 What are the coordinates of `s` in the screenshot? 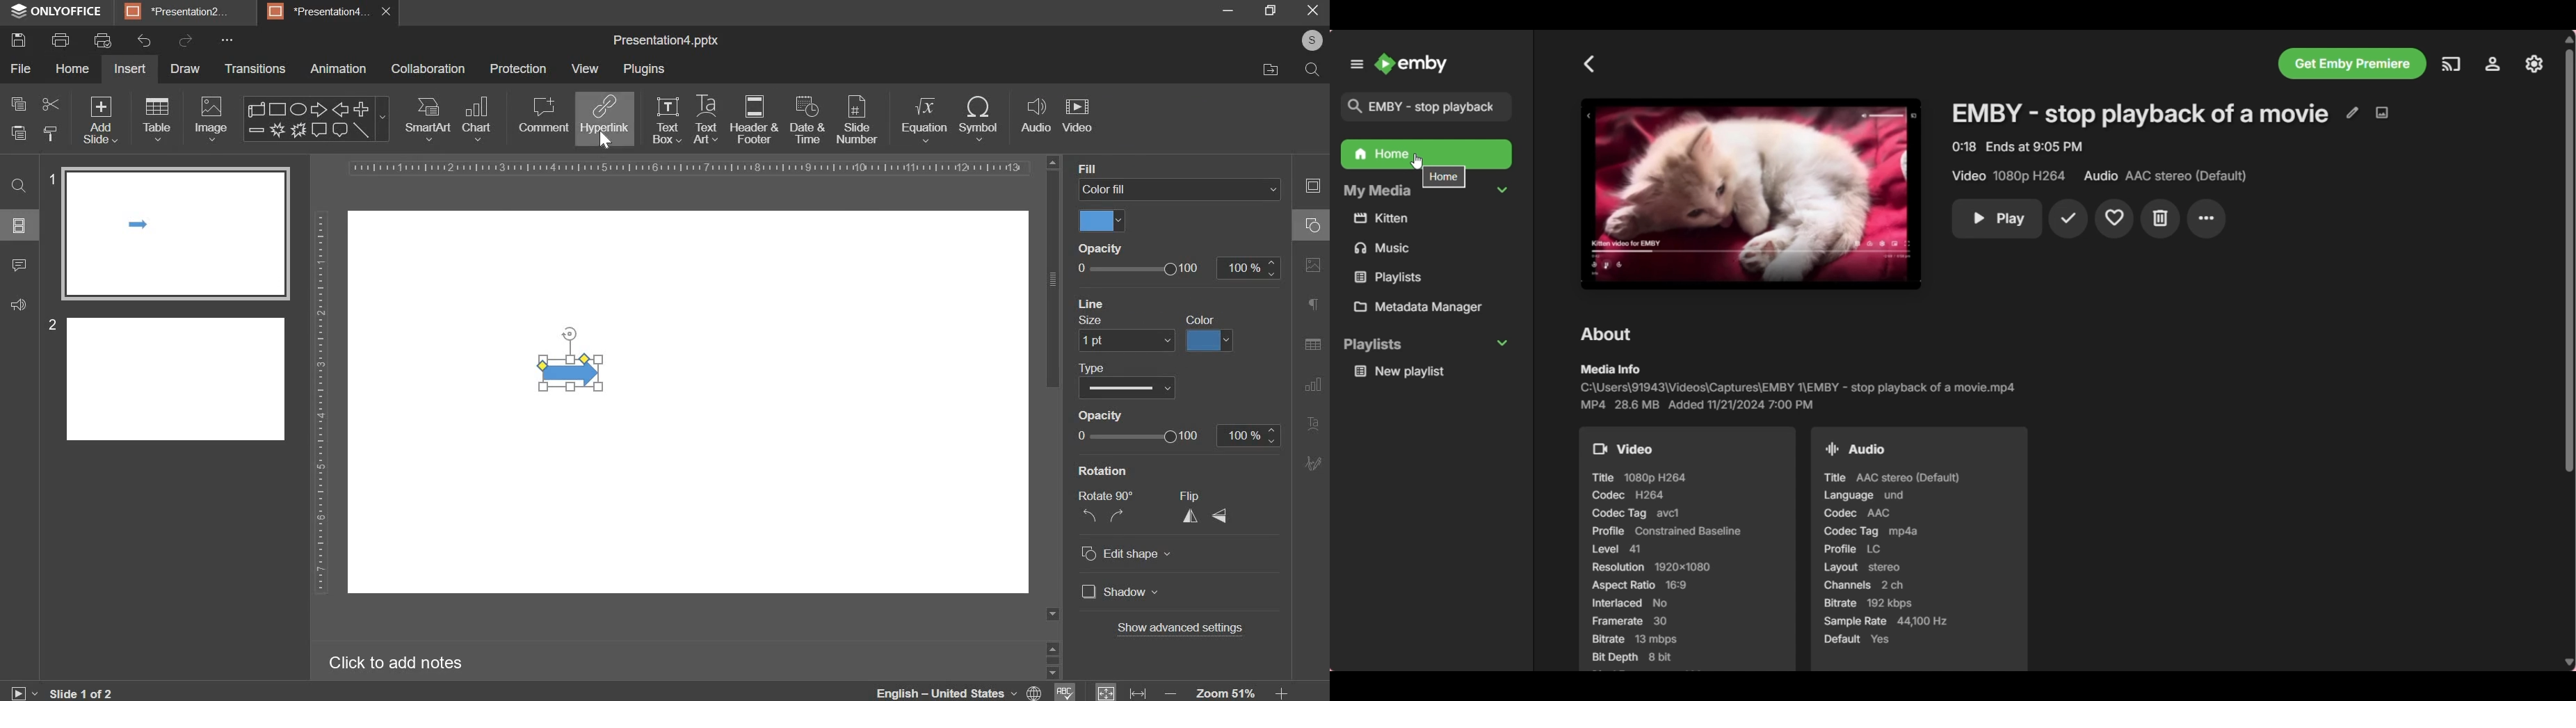 It's located at (1314, 40).